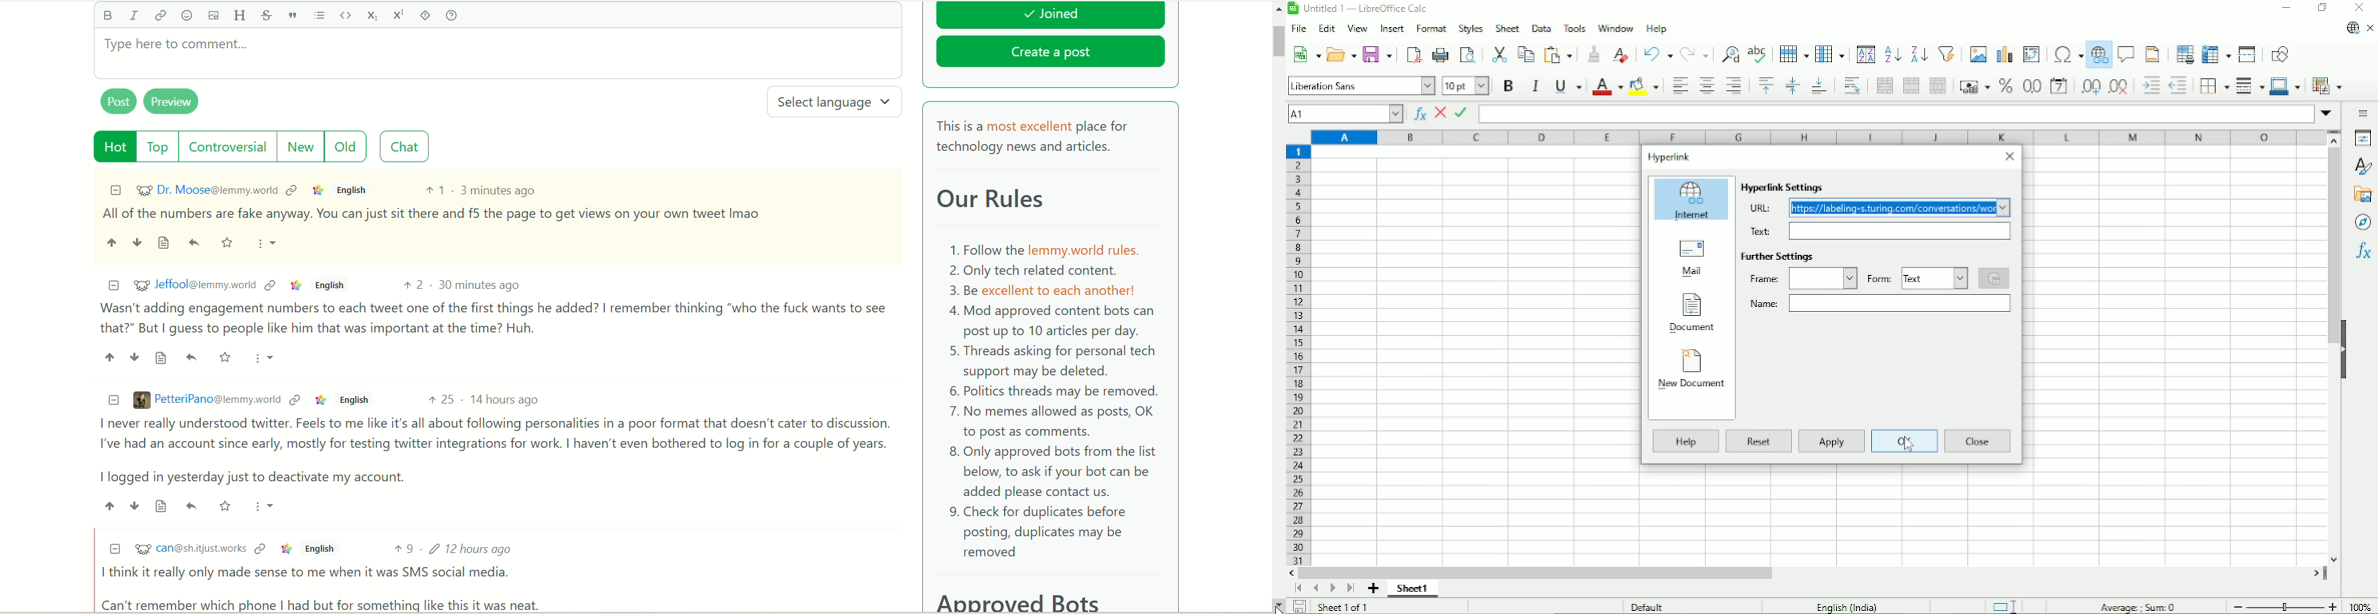 This screenshot has width=2380, height=616. What do you see at coordinates (2126, 53) in the screenshot?
I see `Insert comments` at bounding box center [2126, 53].